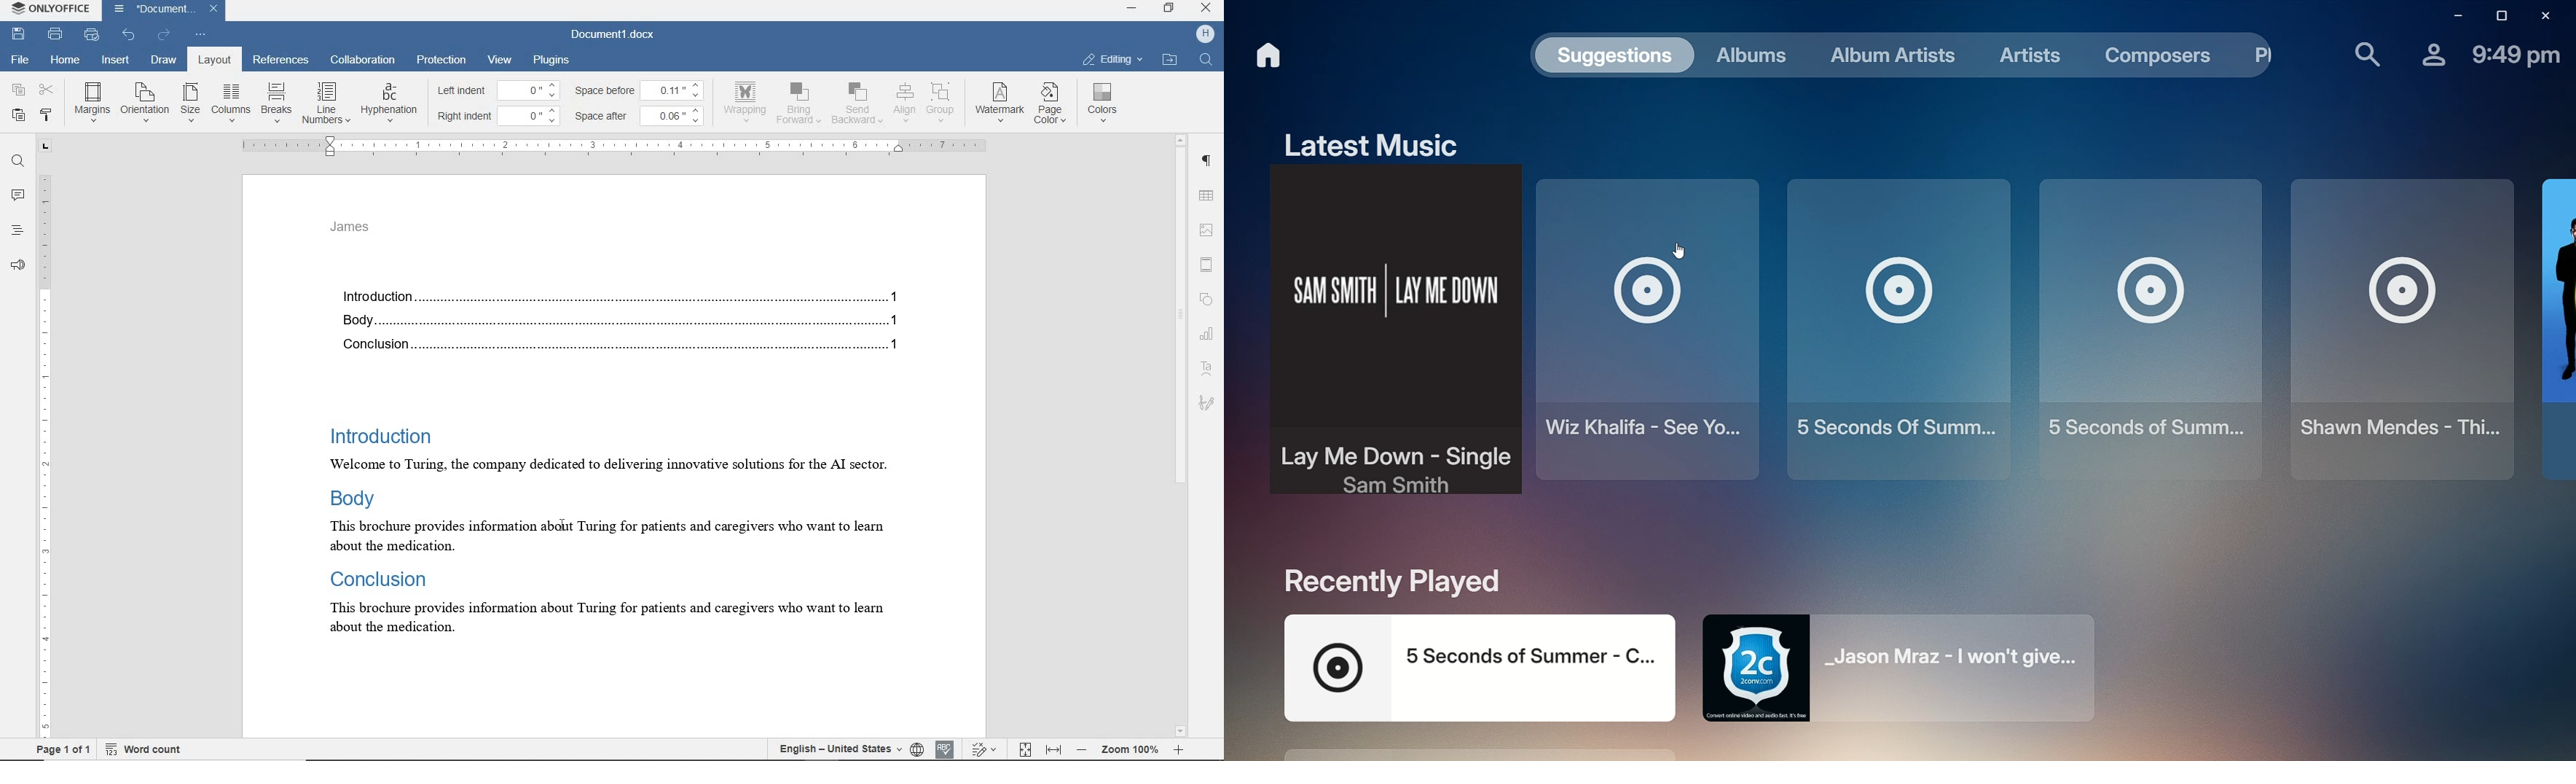 This screenshot has width=2576, height=784. Describe the element at coordinates (201, 35) in the screenshot. I see `customize quick access ` at that location.